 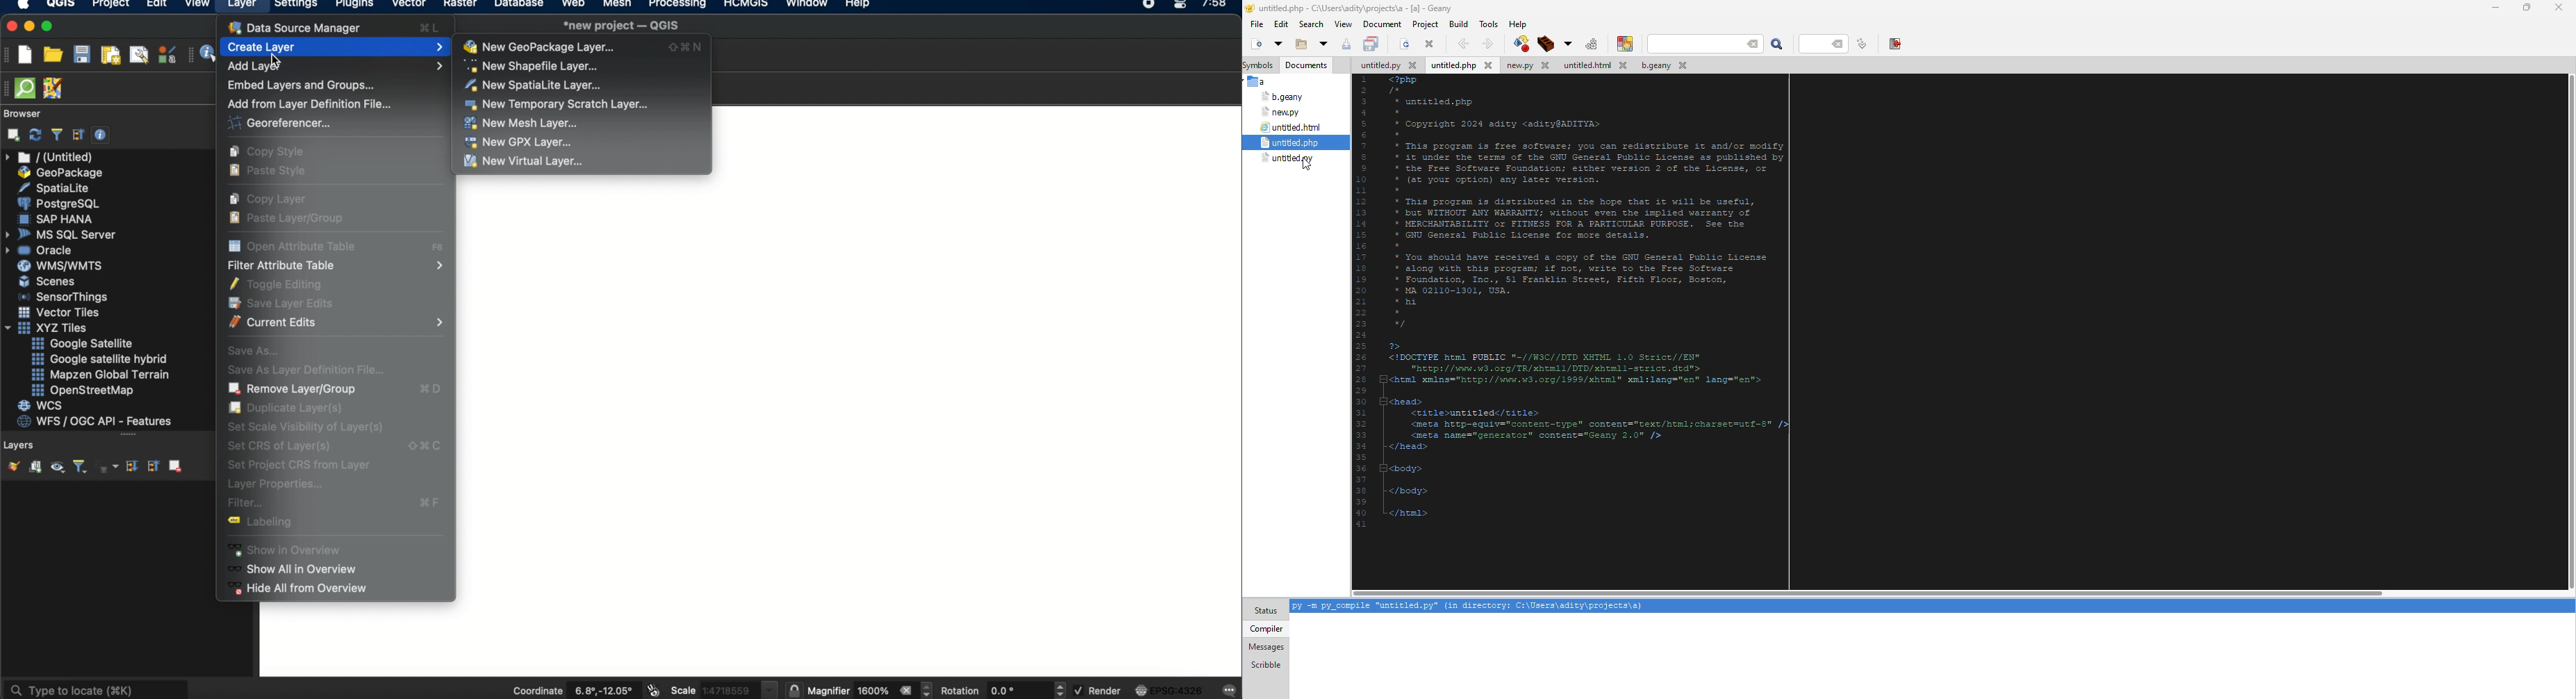 I want to click on *new project - QGIS, so click(x=622, y=25).